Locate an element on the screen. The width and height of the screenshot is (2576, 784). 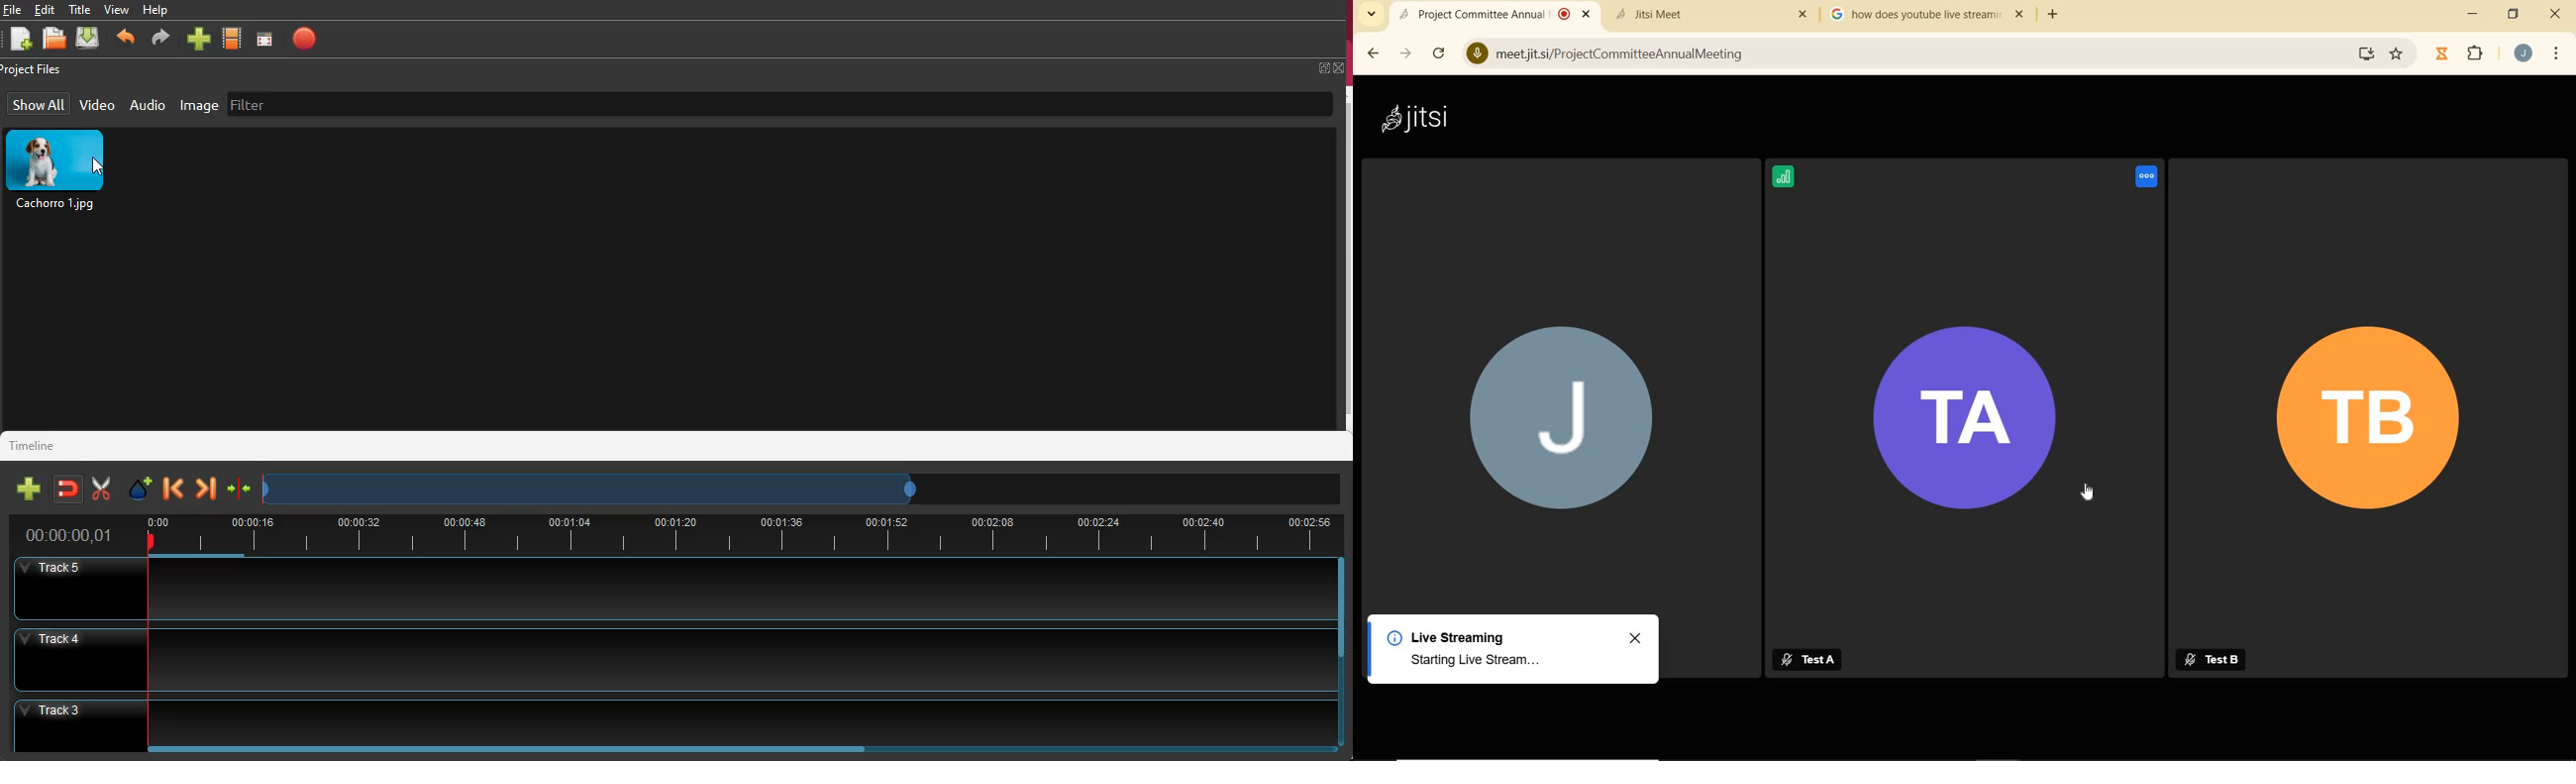
J is located at coordinates (1562, 421).